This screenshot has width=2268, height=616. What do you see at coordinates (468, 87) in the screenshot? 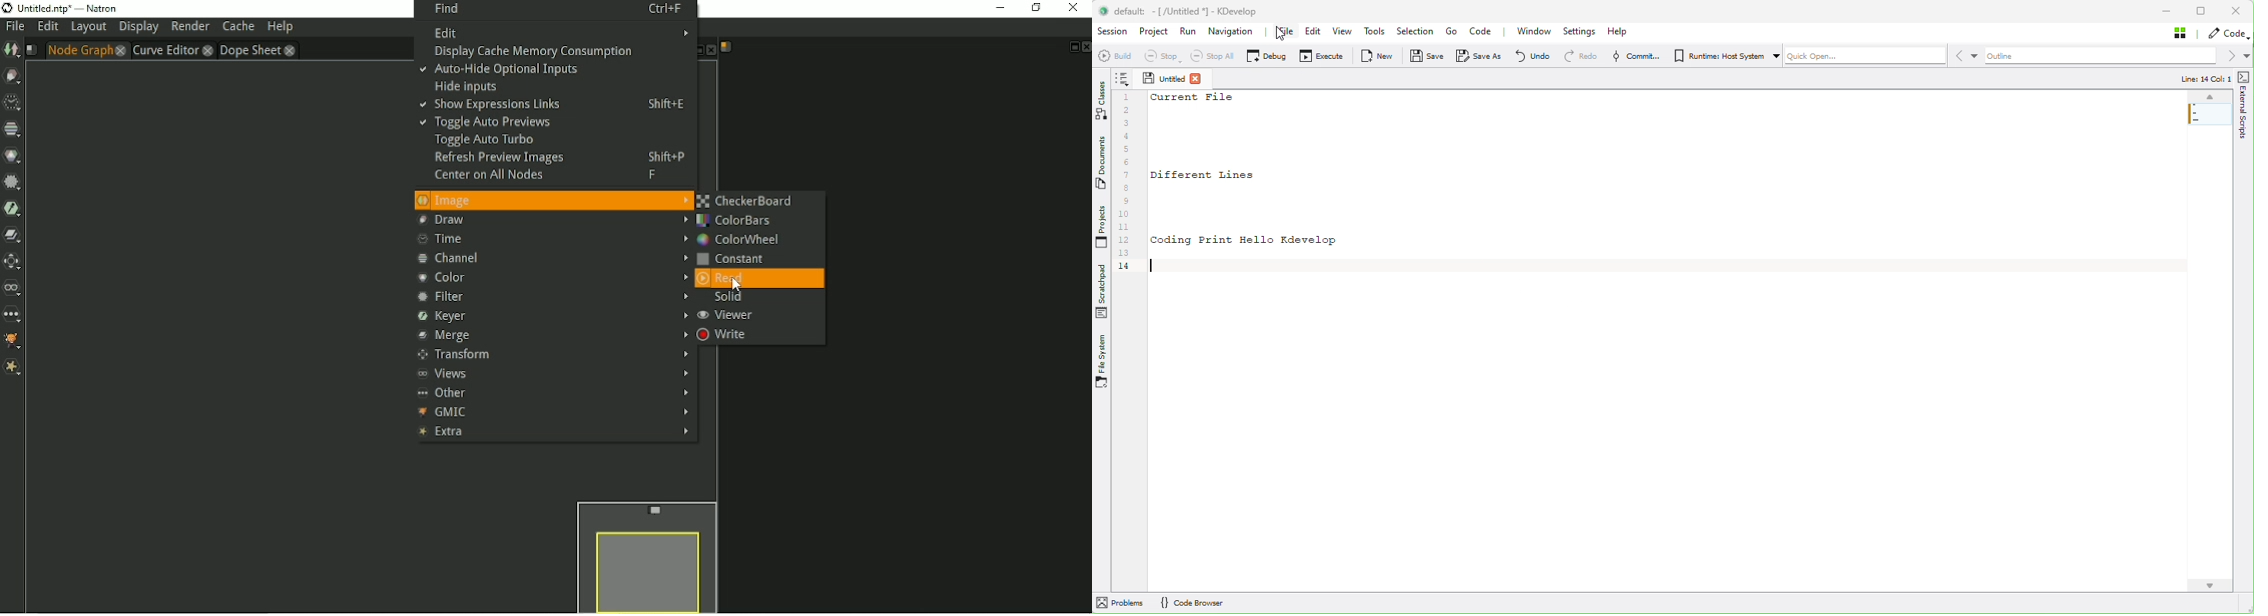
I see `Hide inputs` at bounding box center [468, 87].